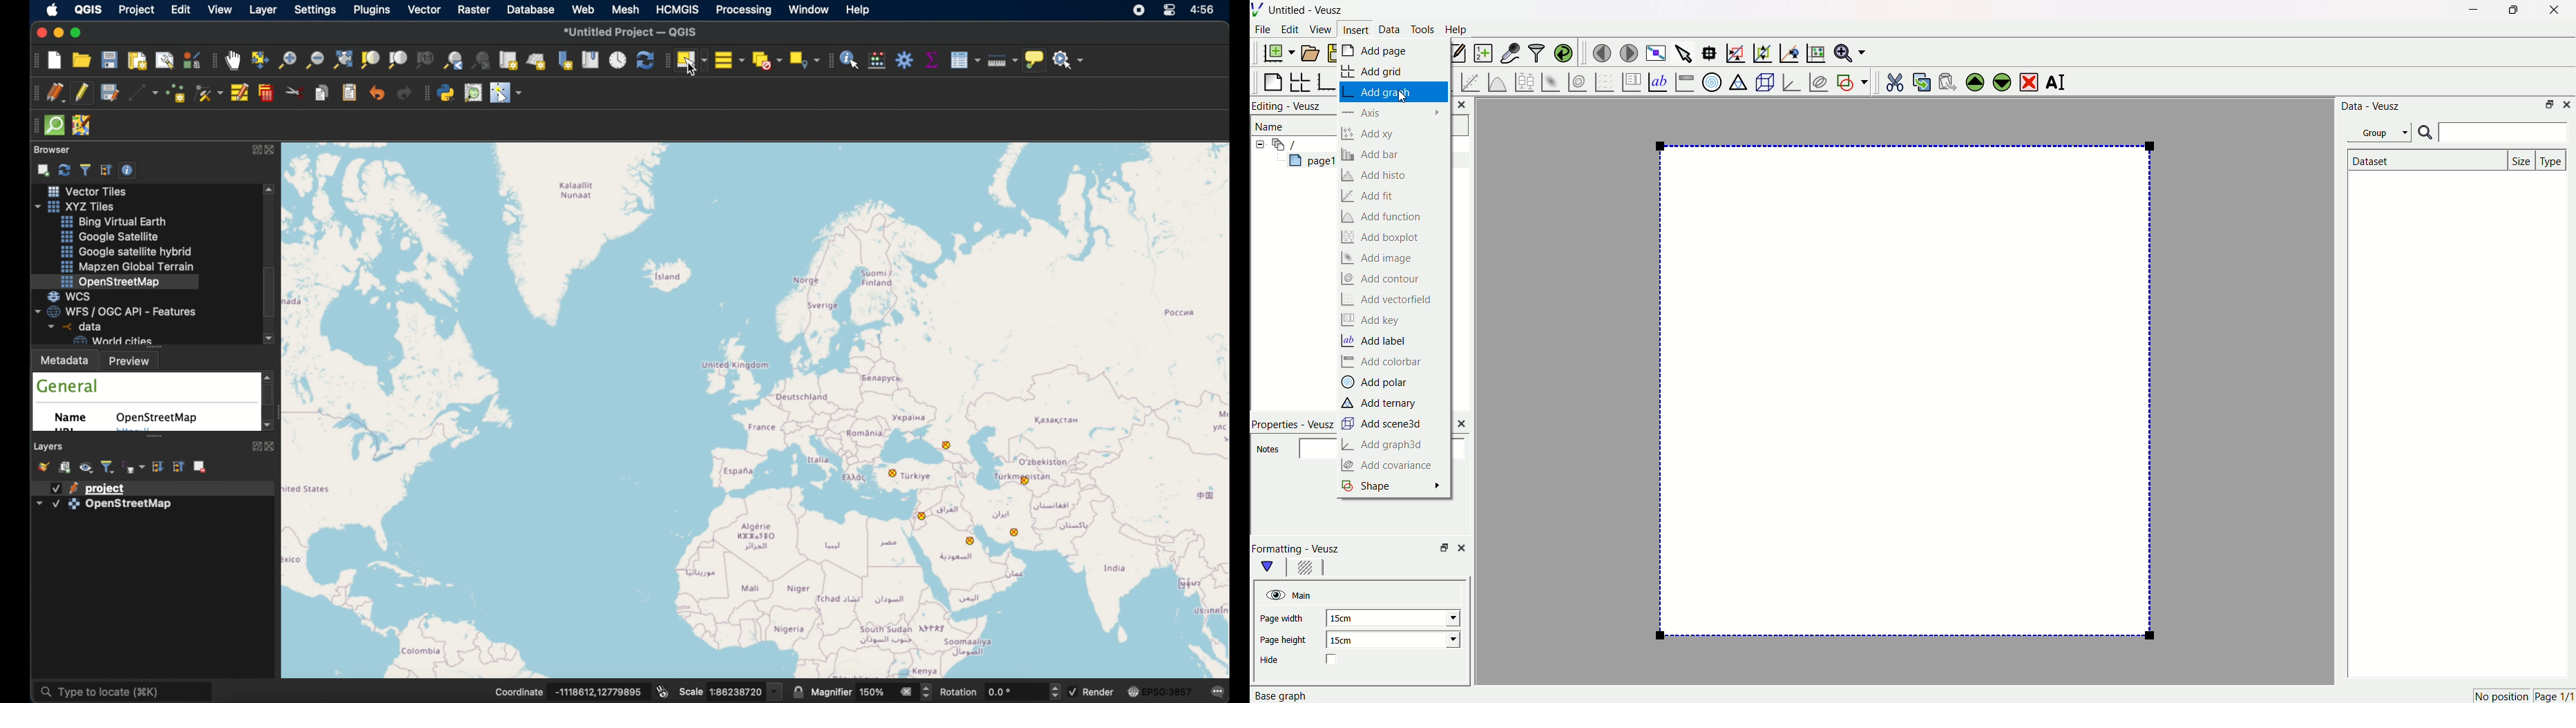  Describe the element at coordinates (631, 31) in the screenshot. I see `untitled project - QGIS` at that location.